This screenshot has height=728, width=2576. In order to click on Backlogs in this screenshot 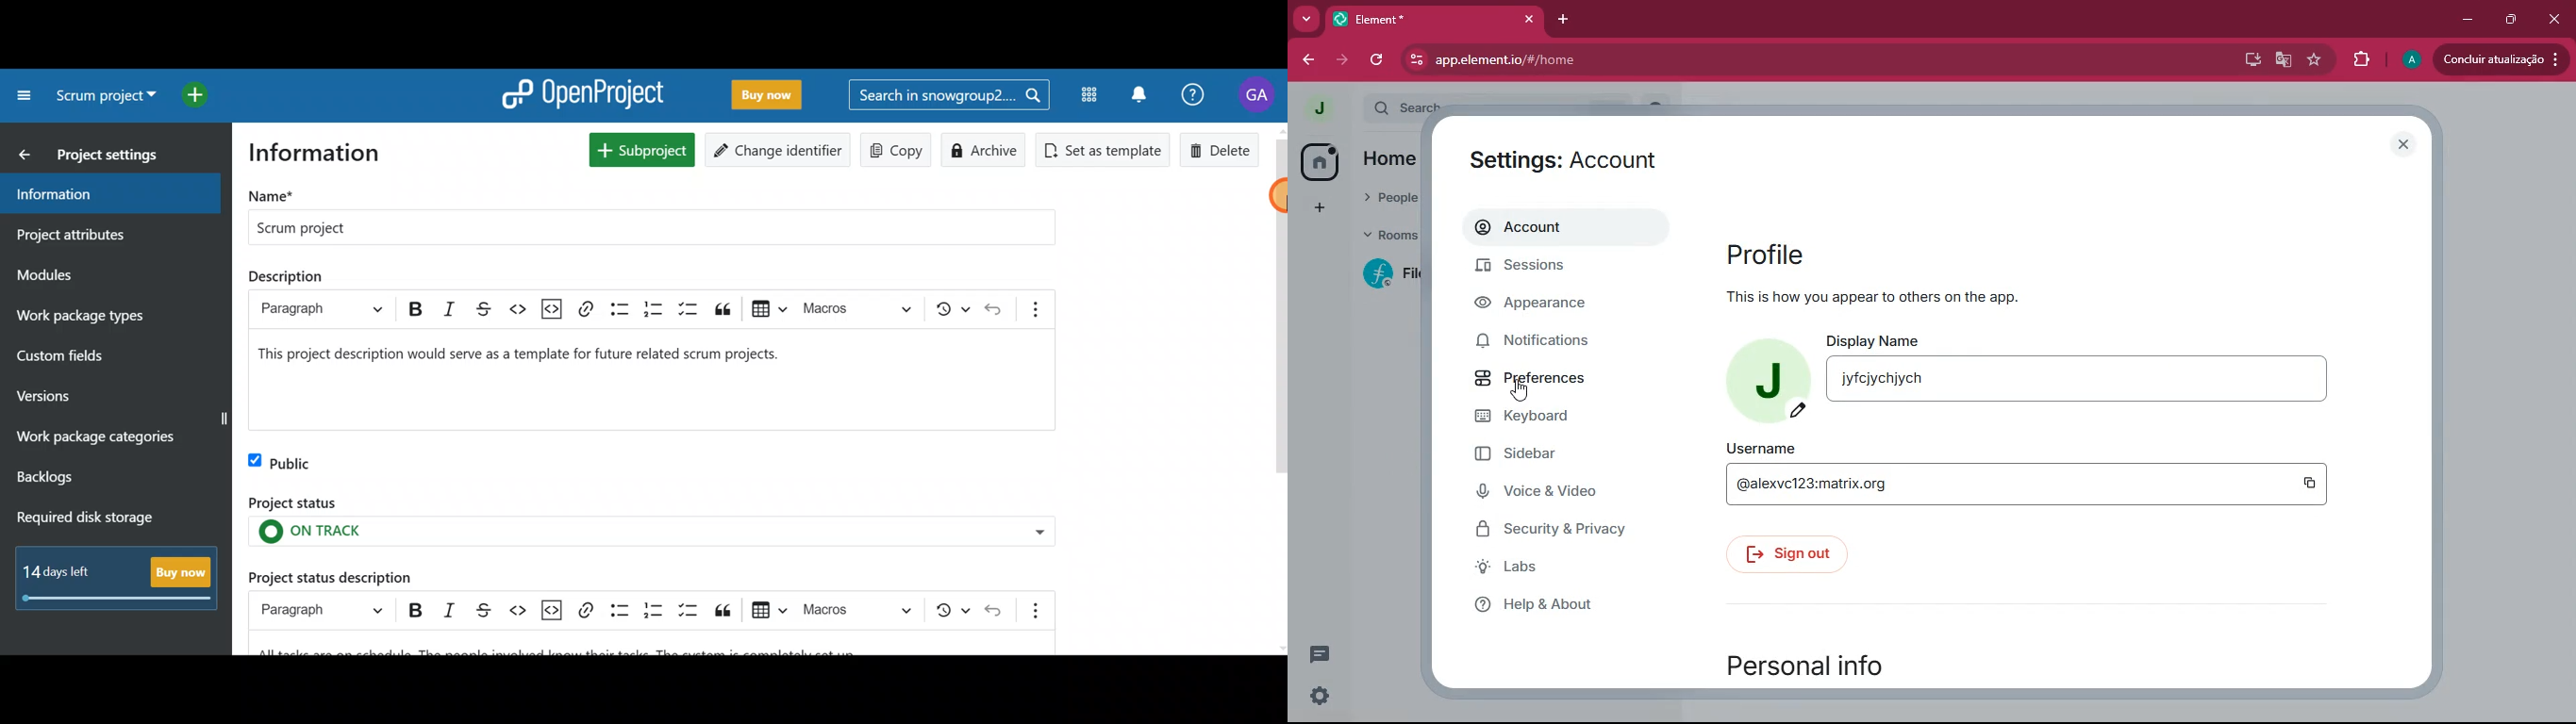, I will do `click(97, 477)`.